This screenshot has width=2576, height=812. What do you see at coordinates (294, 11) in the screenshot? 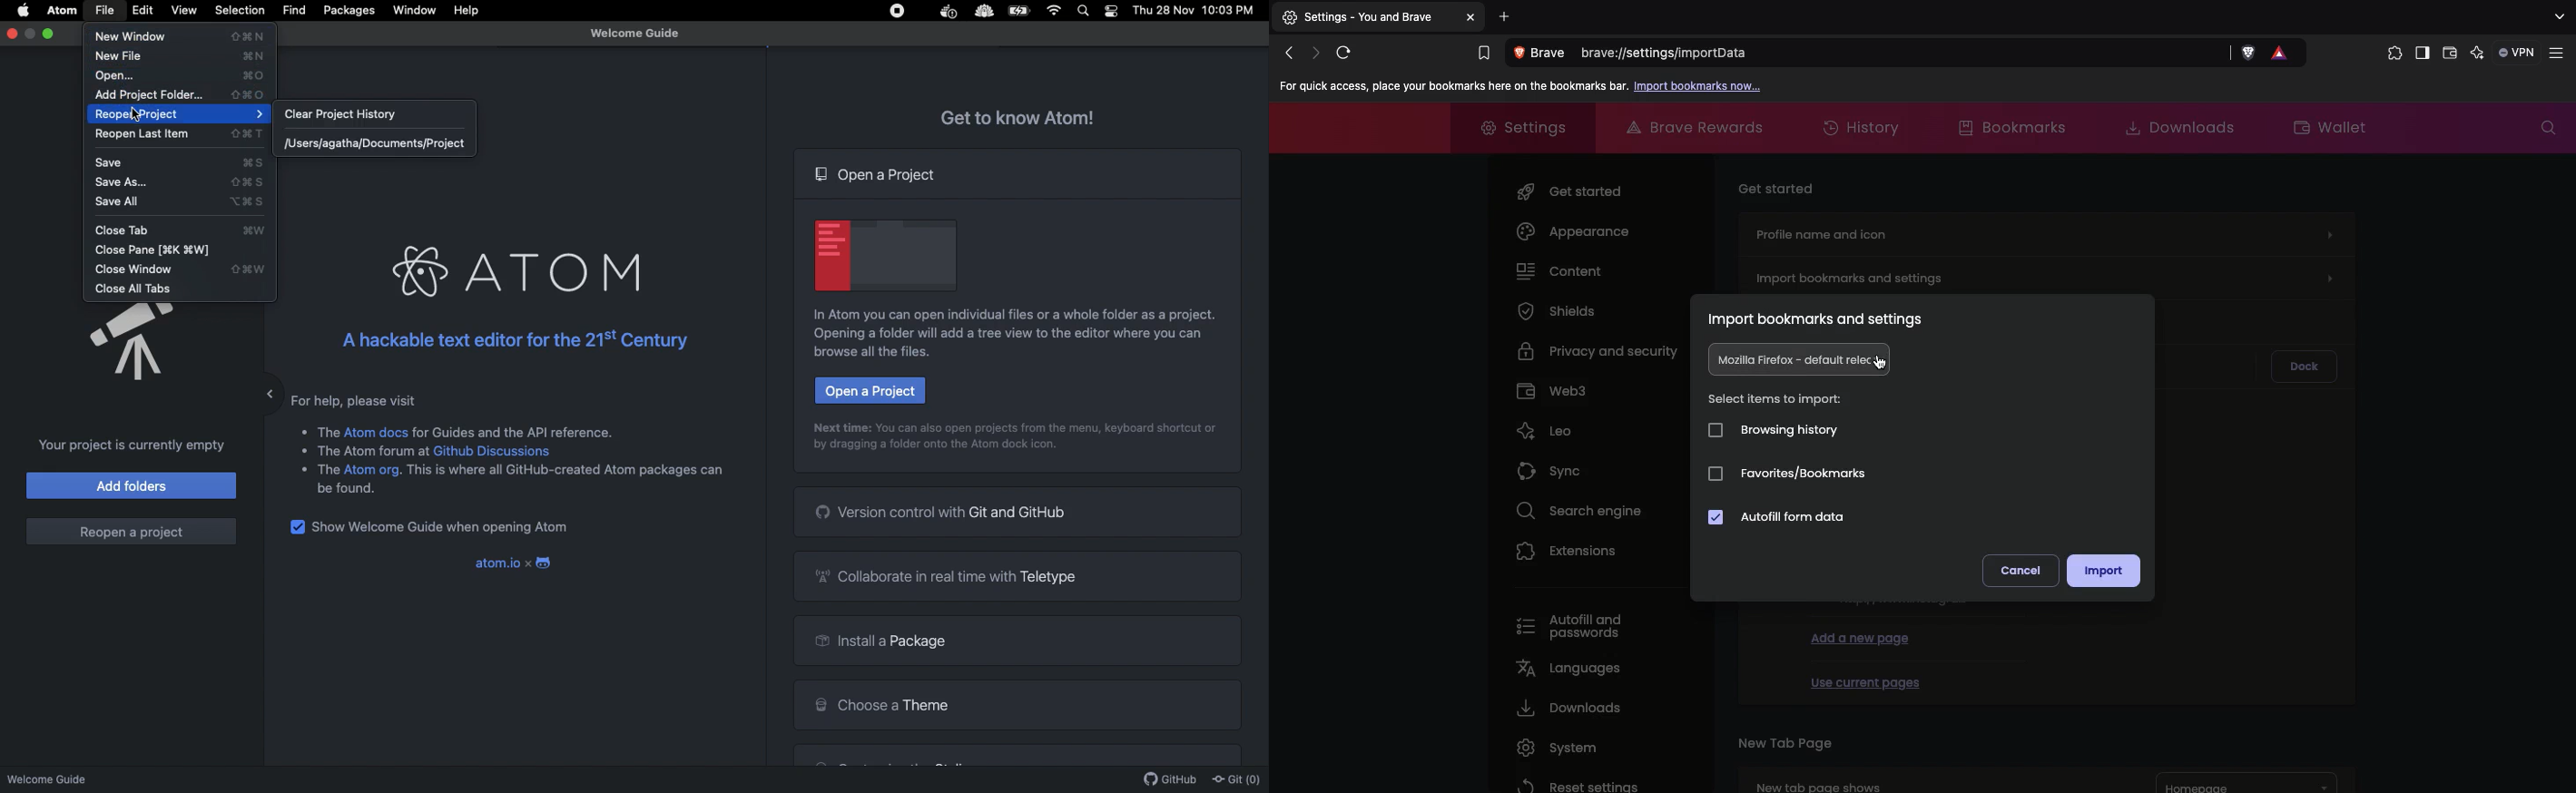
I see `Find` at bounding box center [294, 11].